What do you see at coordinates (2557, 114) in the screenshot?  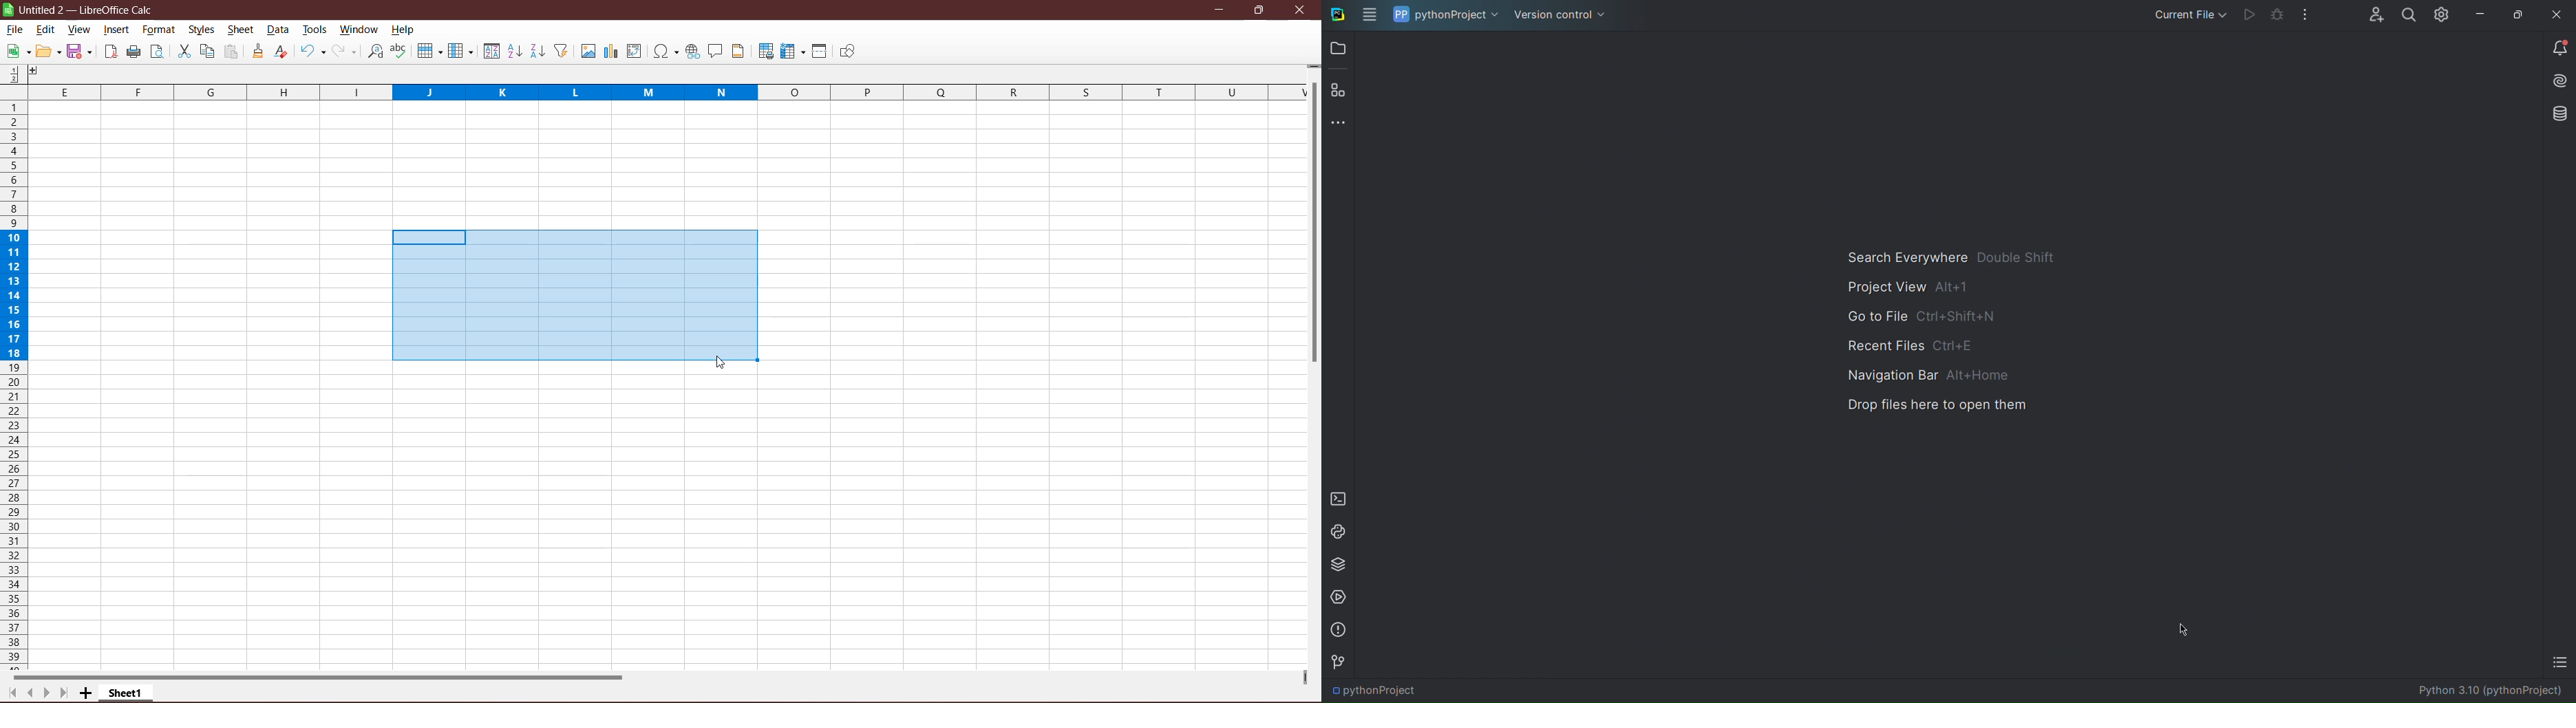 I see `Databases` at bounding box center [2557, 114].